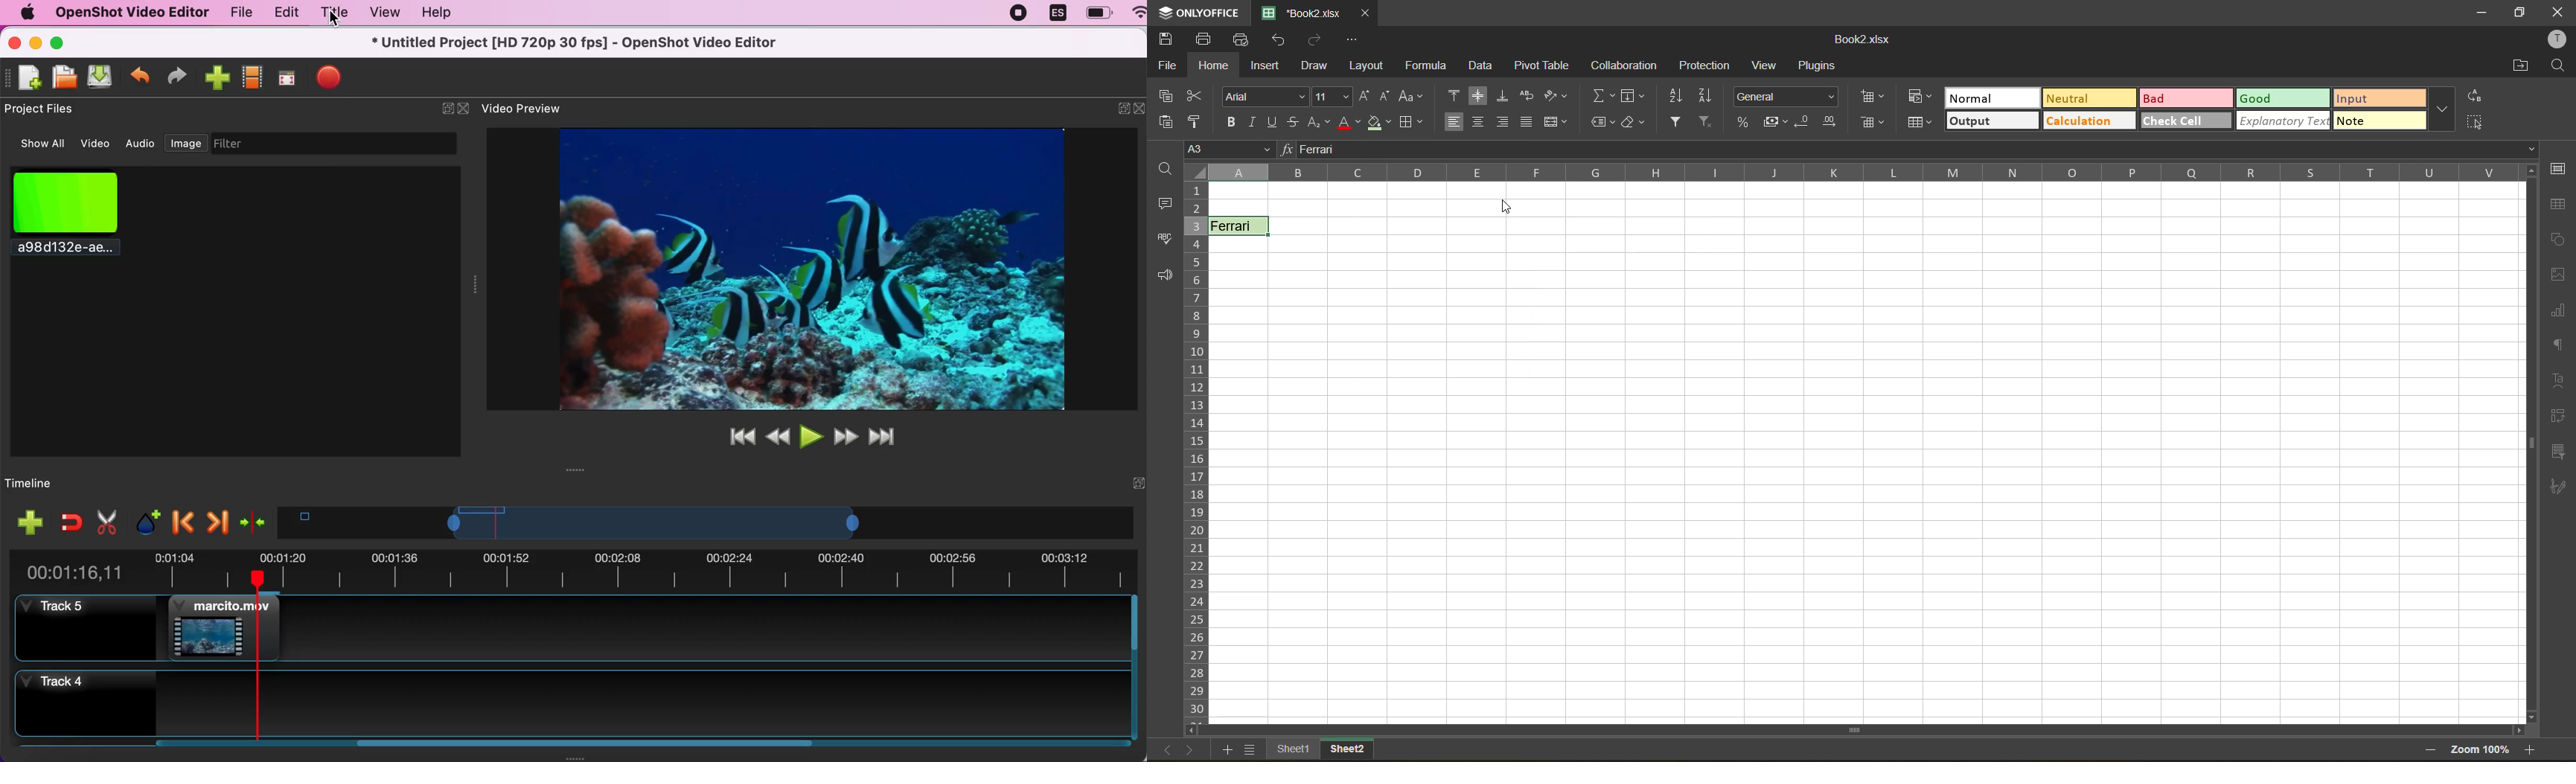  What do you see at coordinates (1527, 95) in the screenshot?
I see `wrap text` at bounding box center [1527, 95].